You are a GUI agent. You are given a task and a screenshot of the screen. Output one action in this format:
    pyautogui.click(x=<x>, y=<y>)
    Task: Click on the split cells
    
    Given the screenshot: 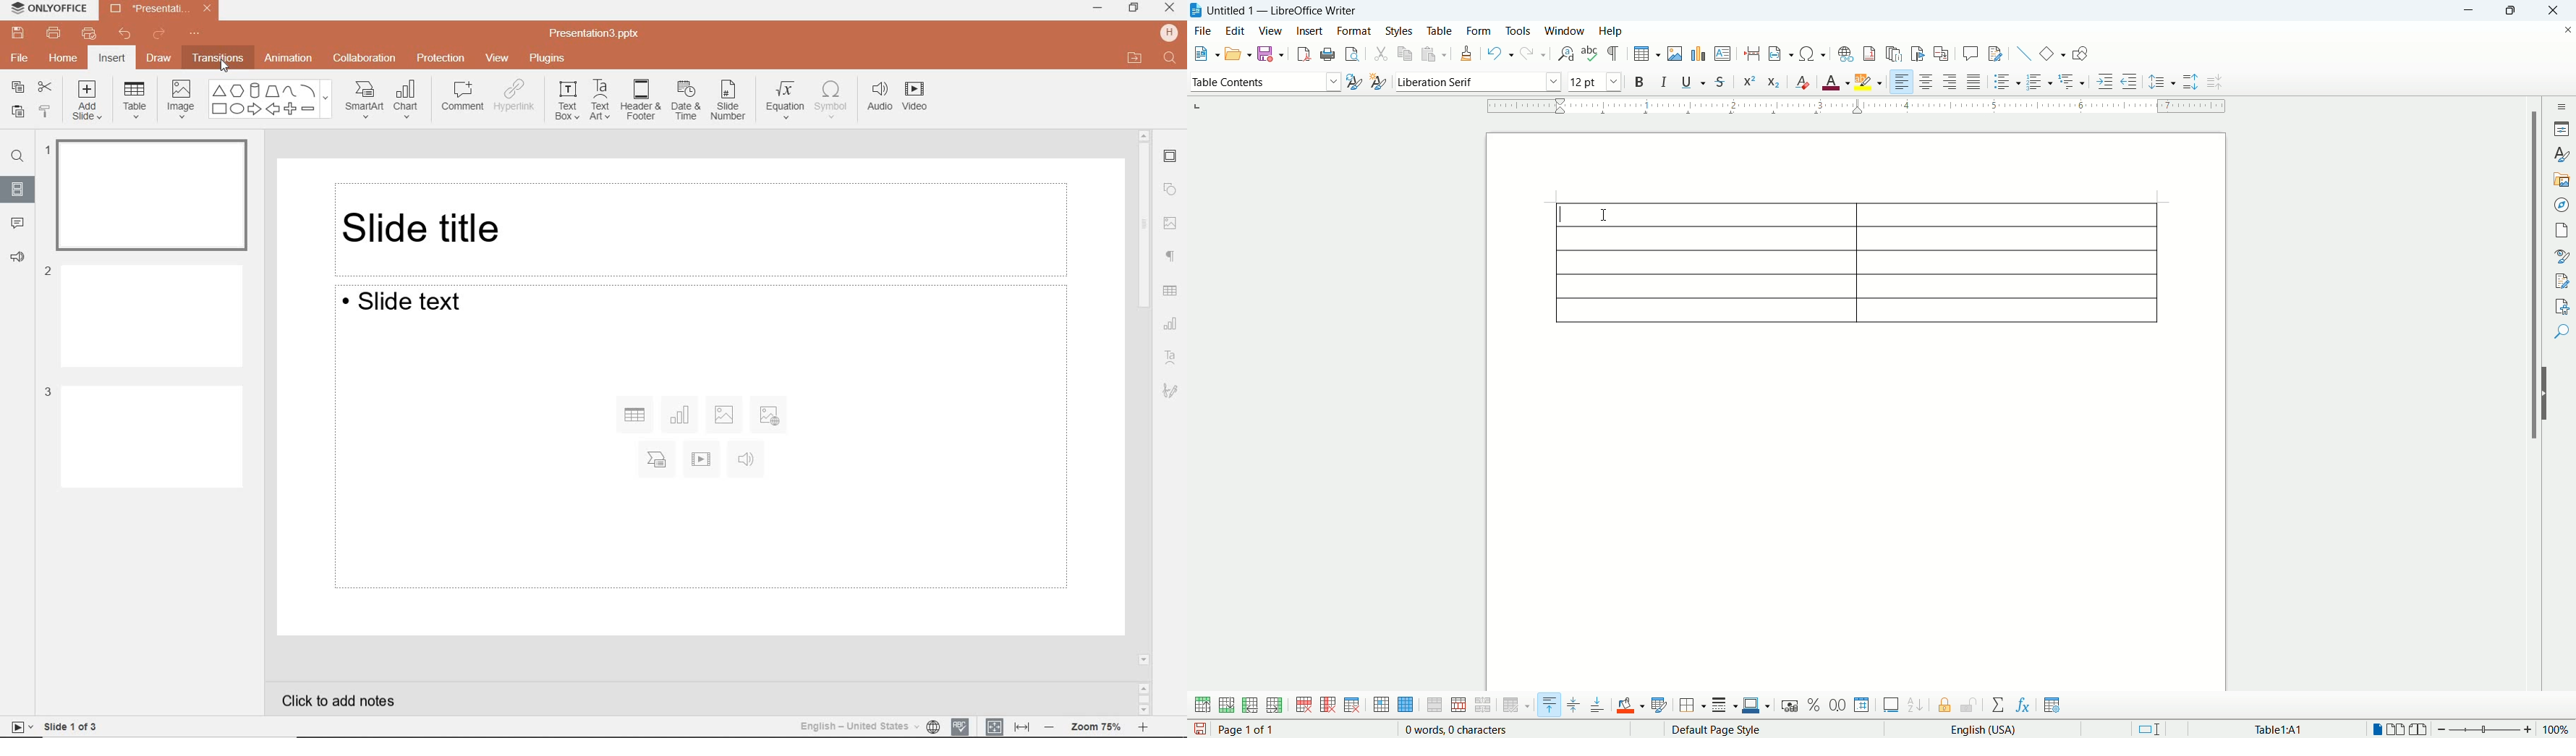 What is the action you would take?
    pyautogui.click(x=1456, y=705)
    